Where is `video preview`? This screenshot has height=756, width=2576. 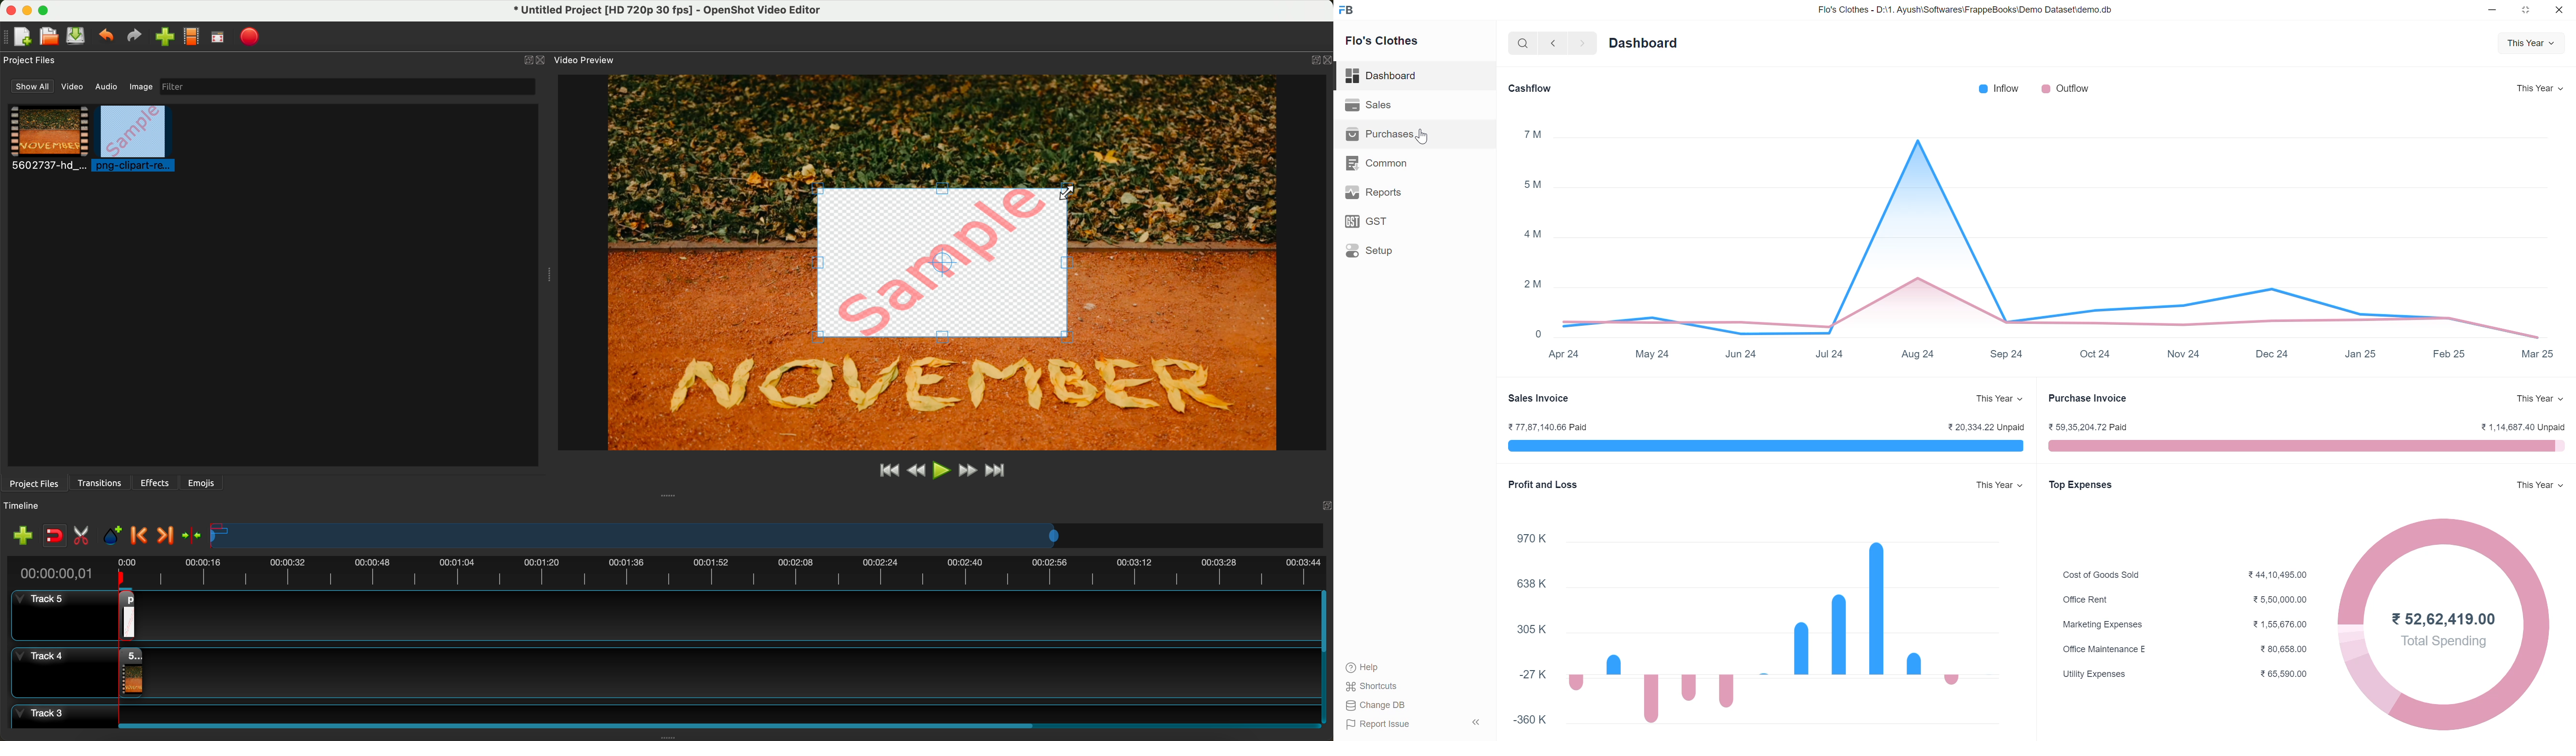 video preview is located at coordinates (584, 60).